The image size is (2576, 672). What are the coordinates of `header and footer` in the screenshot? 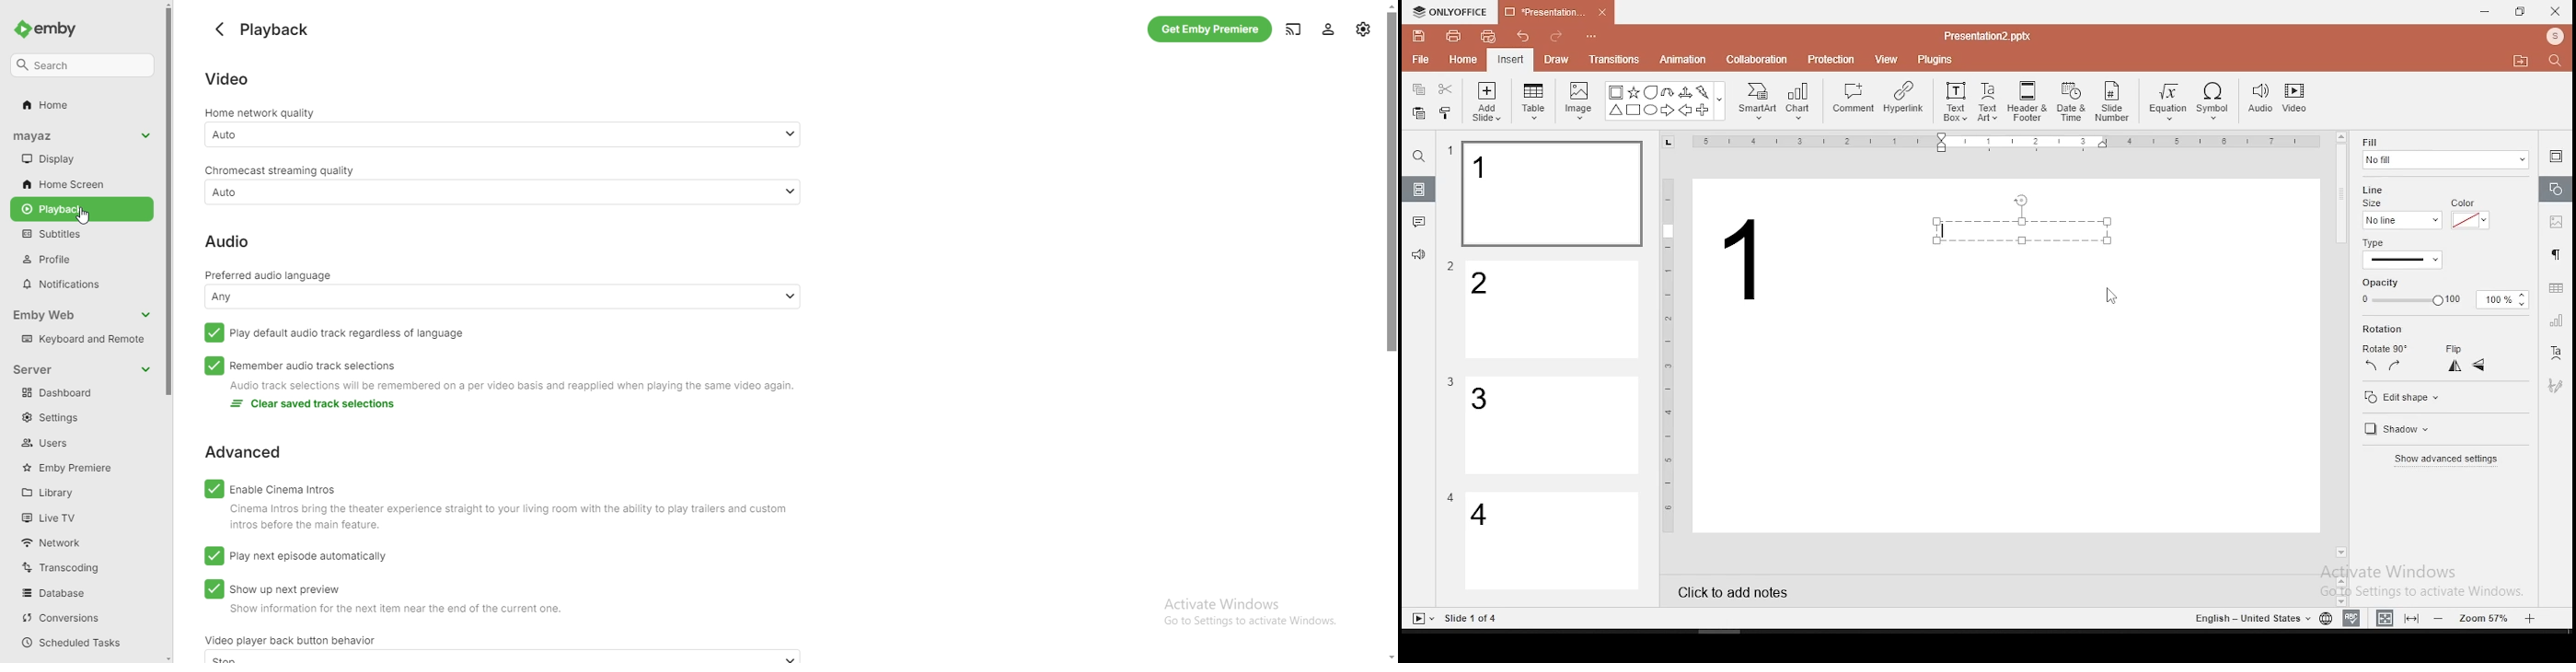 It's located at (2029, 102).